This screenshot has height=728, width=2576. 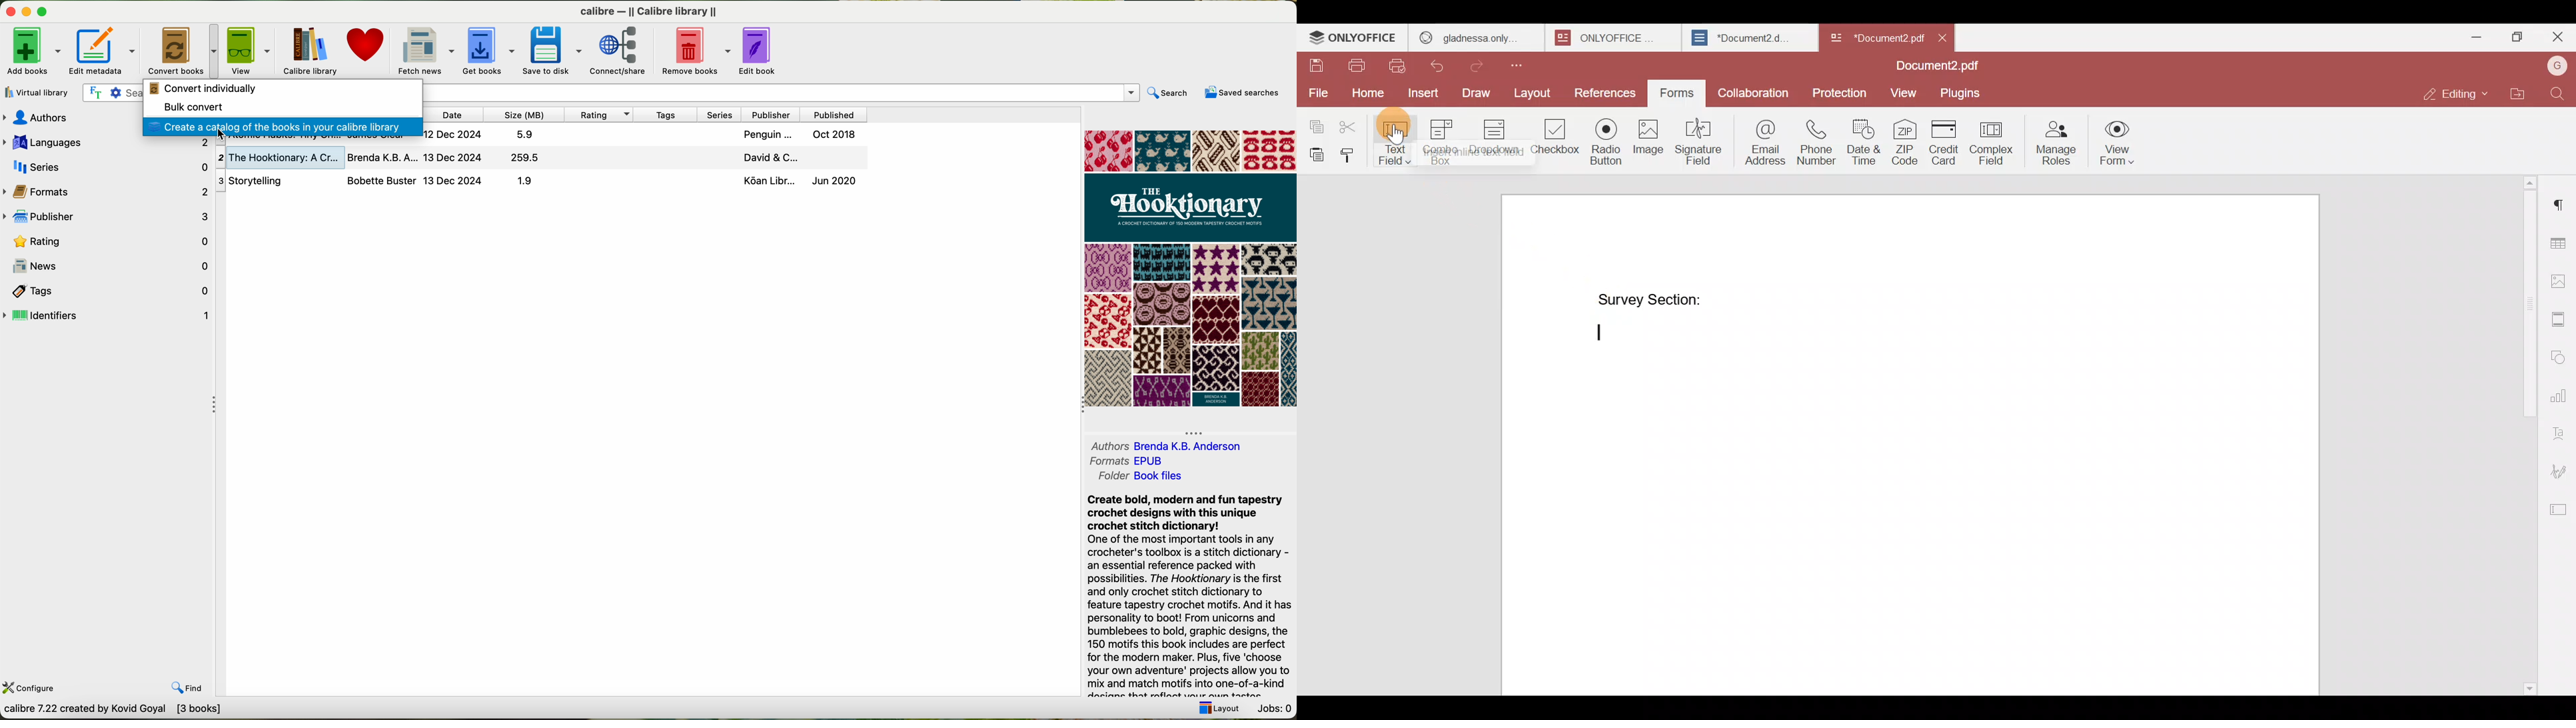 I want to click on Complex field, so click(x=1996, y=141).